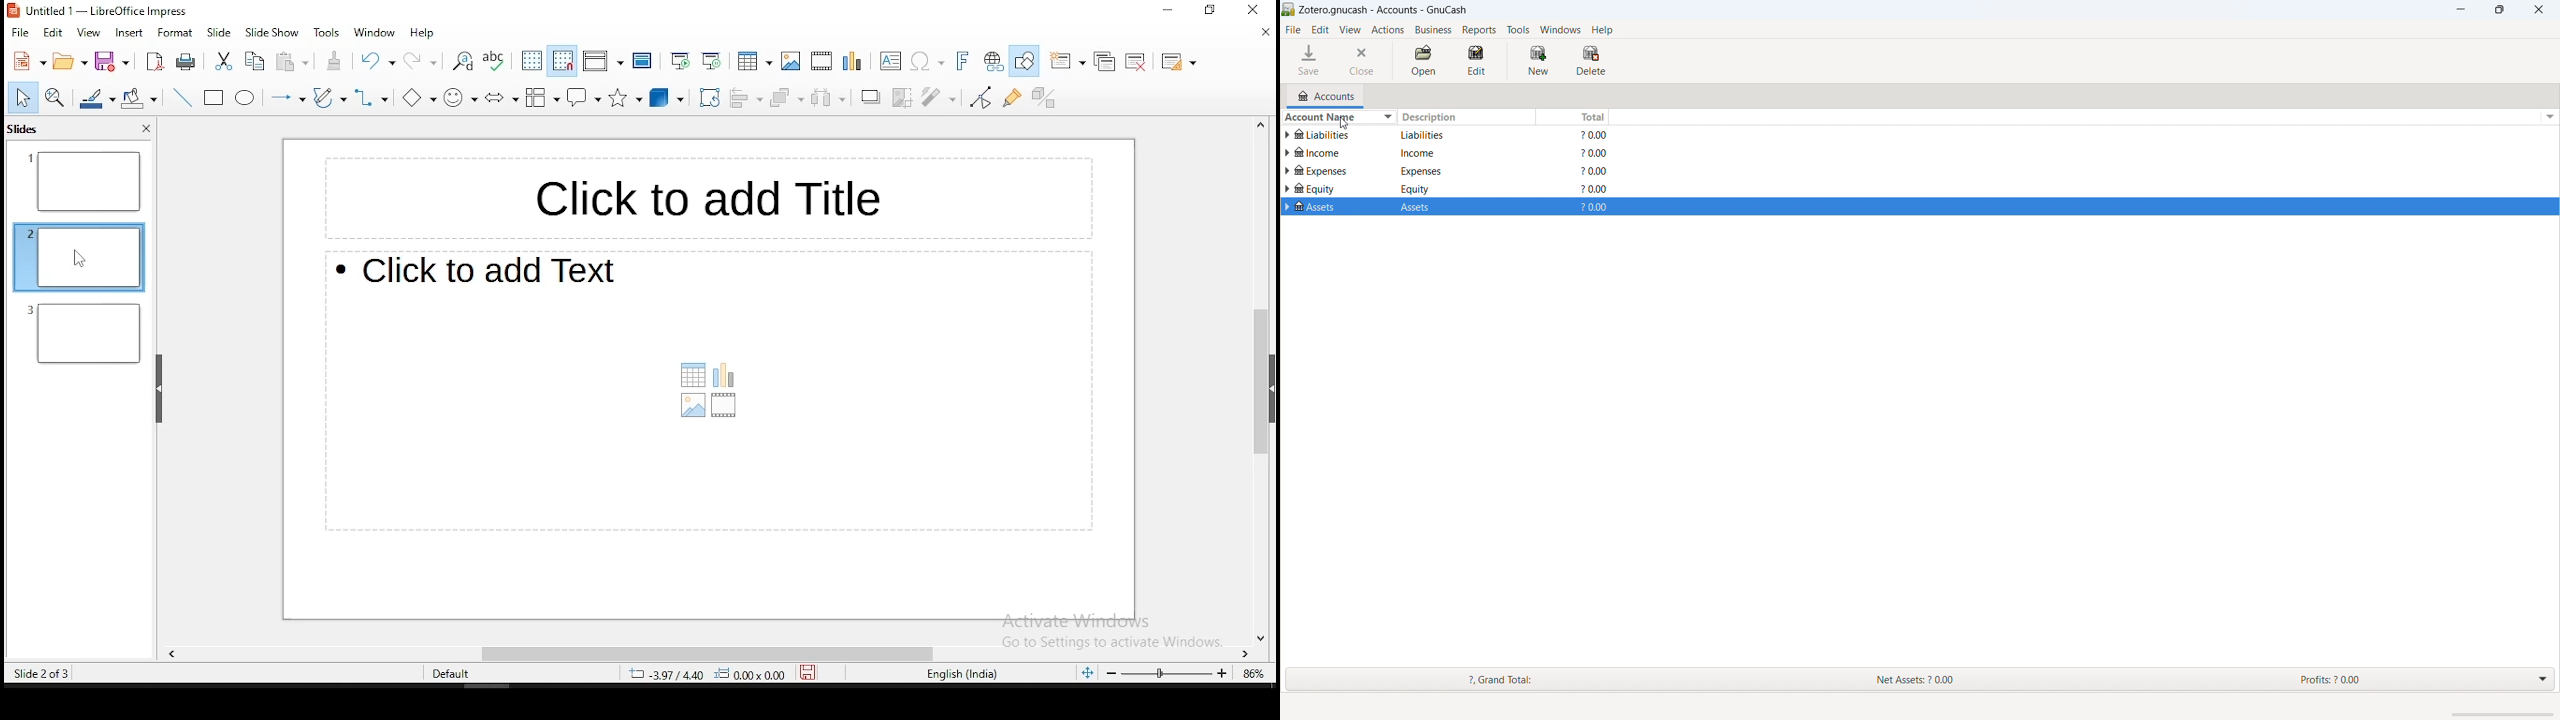 This screenshot has width=2576, height=728. Describe the element at coordinates (713, 62) in the screenshot. I see `start from current slide` at that location.